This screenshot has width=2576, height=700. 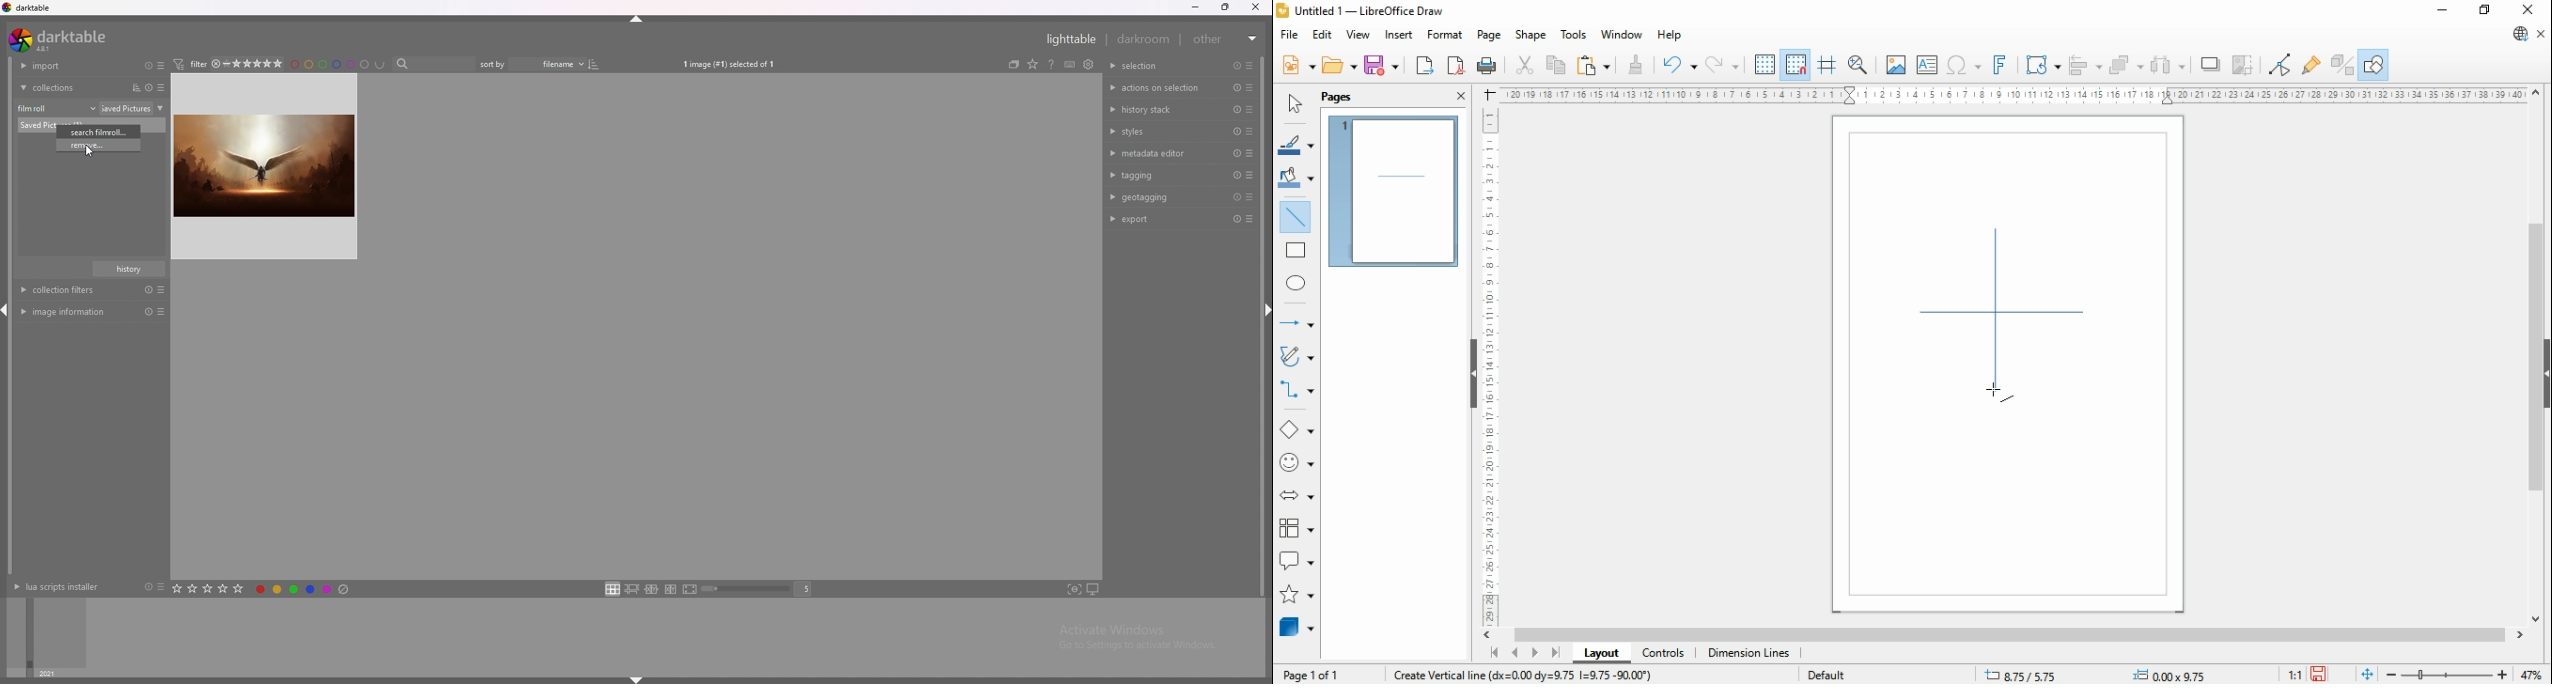 I want to click on symbol shapes, so click(x=1296, y=463).